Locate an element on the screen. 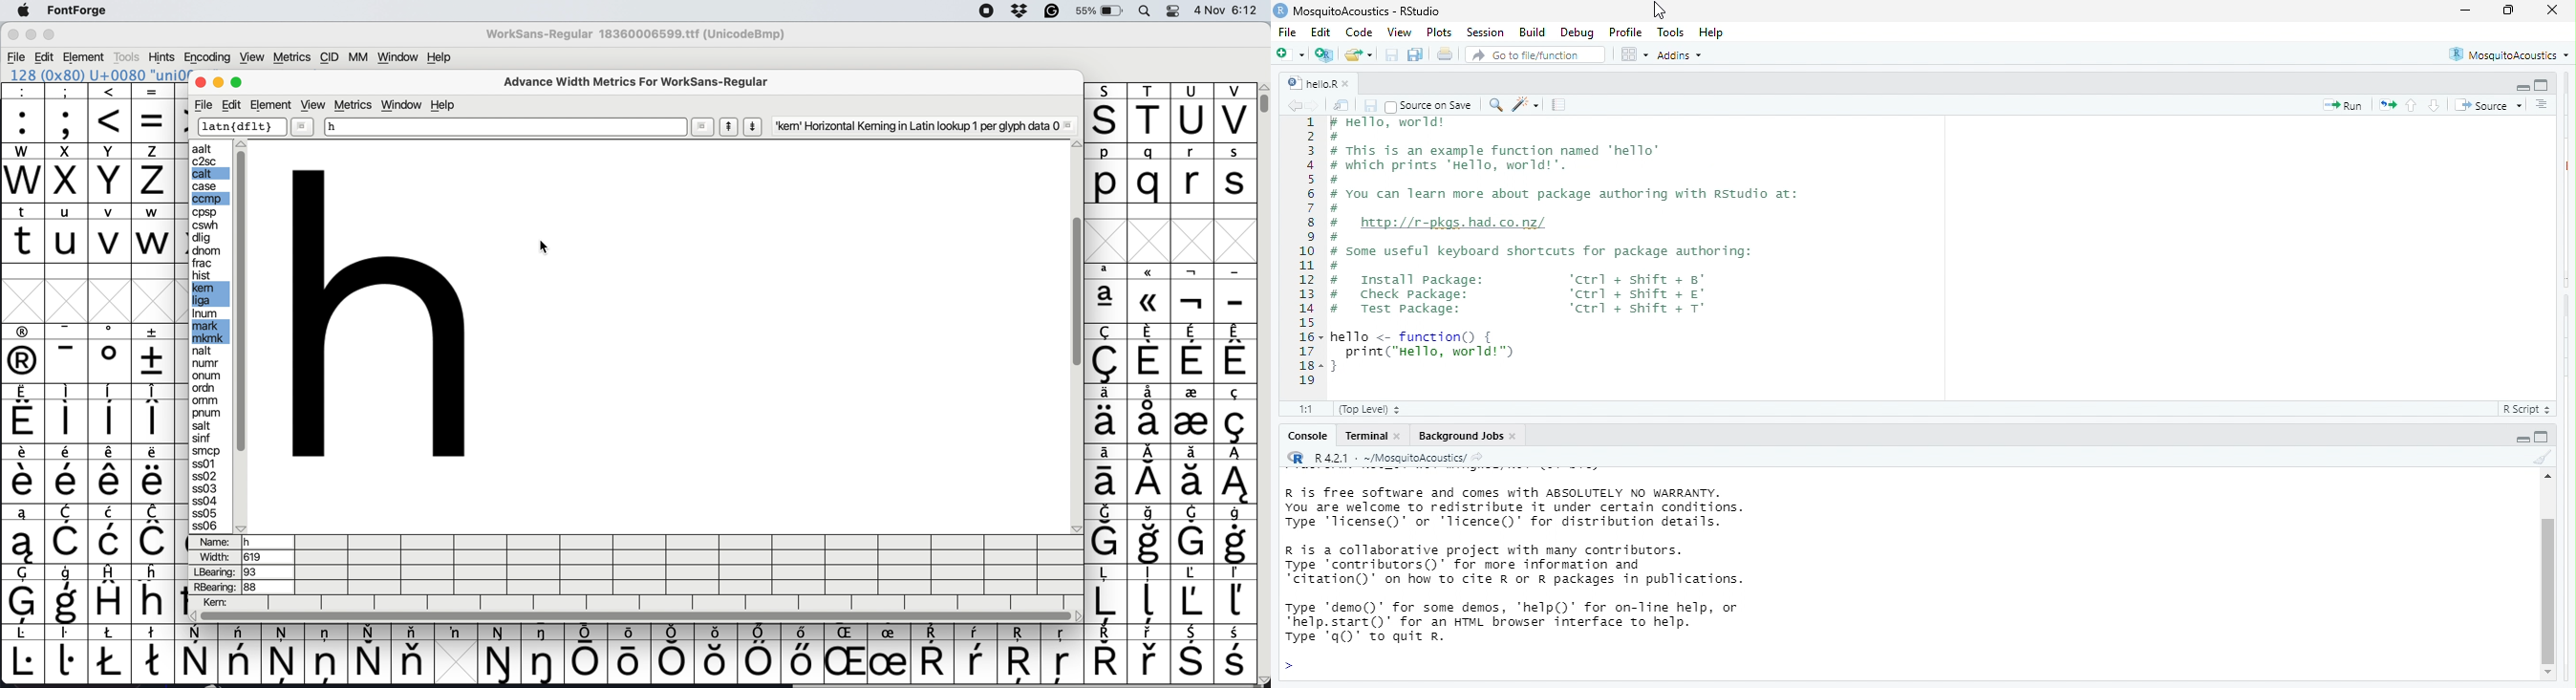 This screenshot has height=700, width=2576. Tools is located at coordinates (1670, 33).